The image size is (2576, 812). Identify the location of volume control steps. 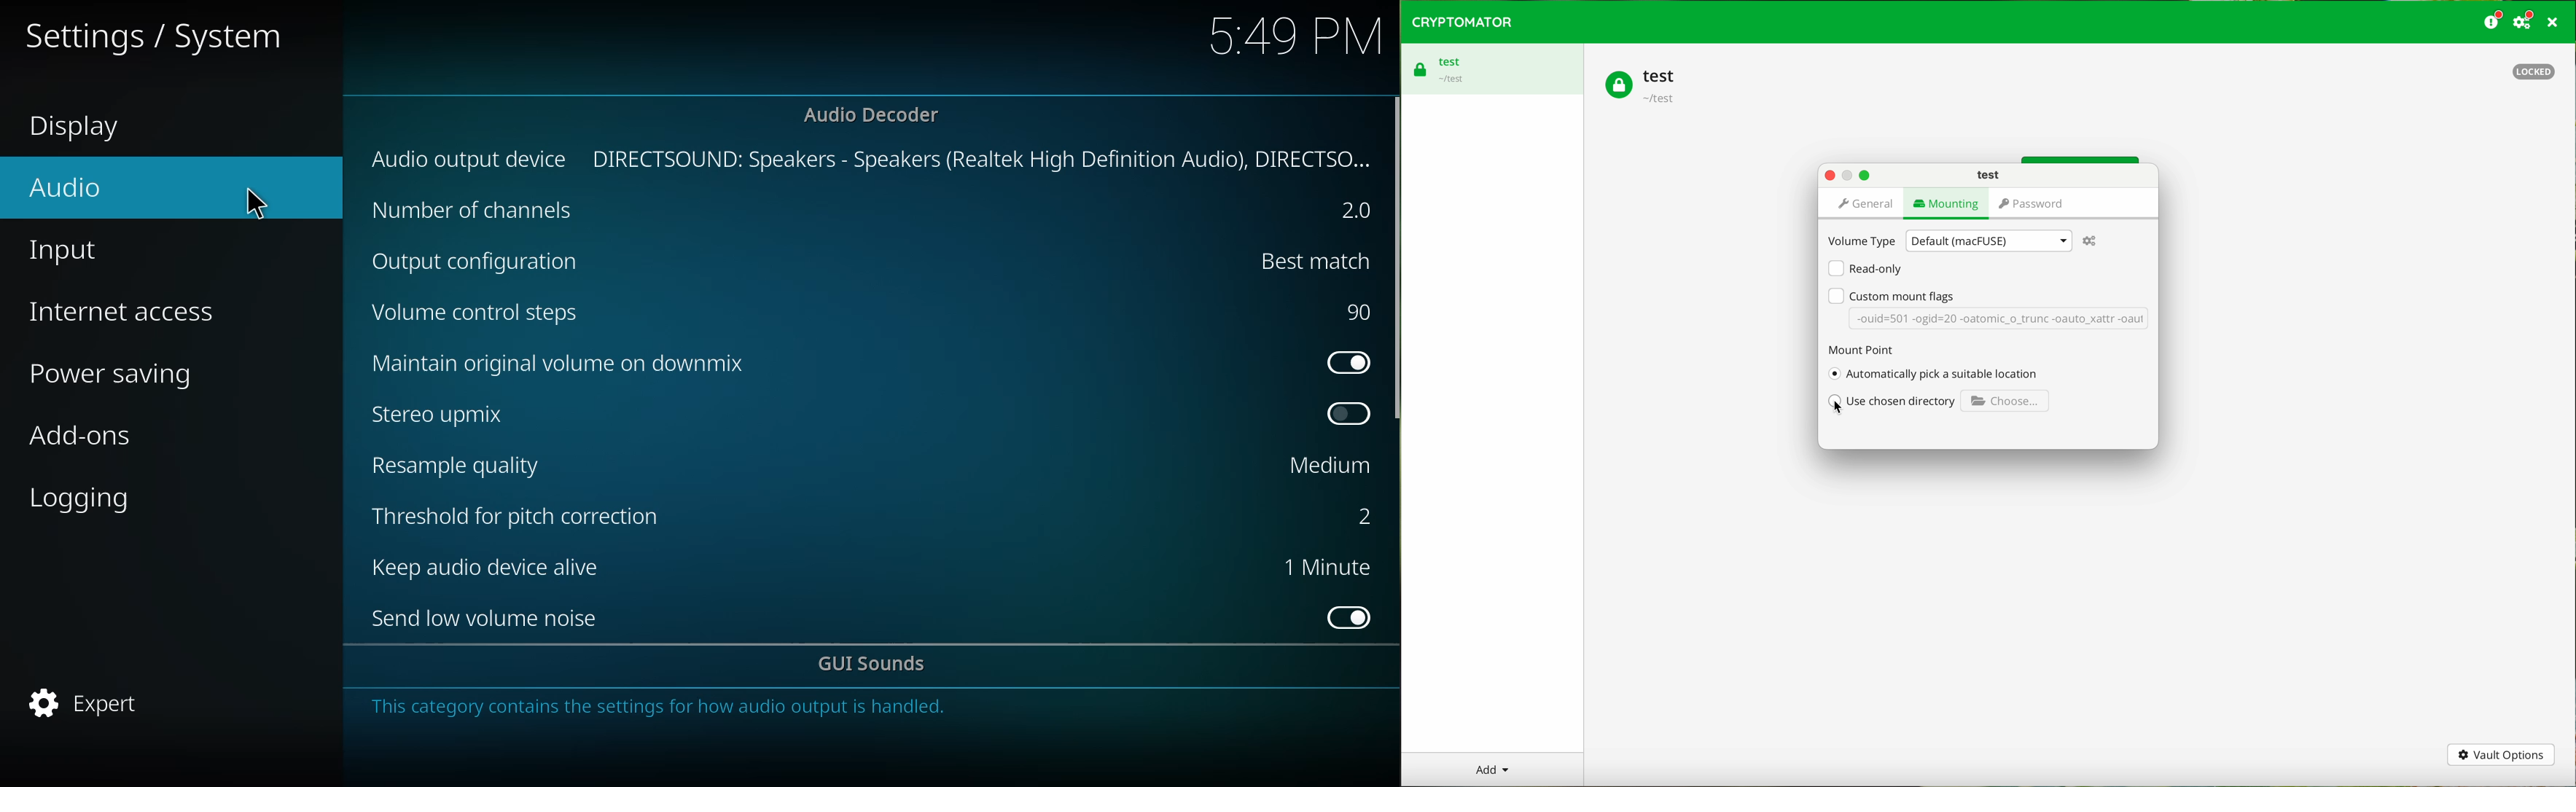
(480, 313).